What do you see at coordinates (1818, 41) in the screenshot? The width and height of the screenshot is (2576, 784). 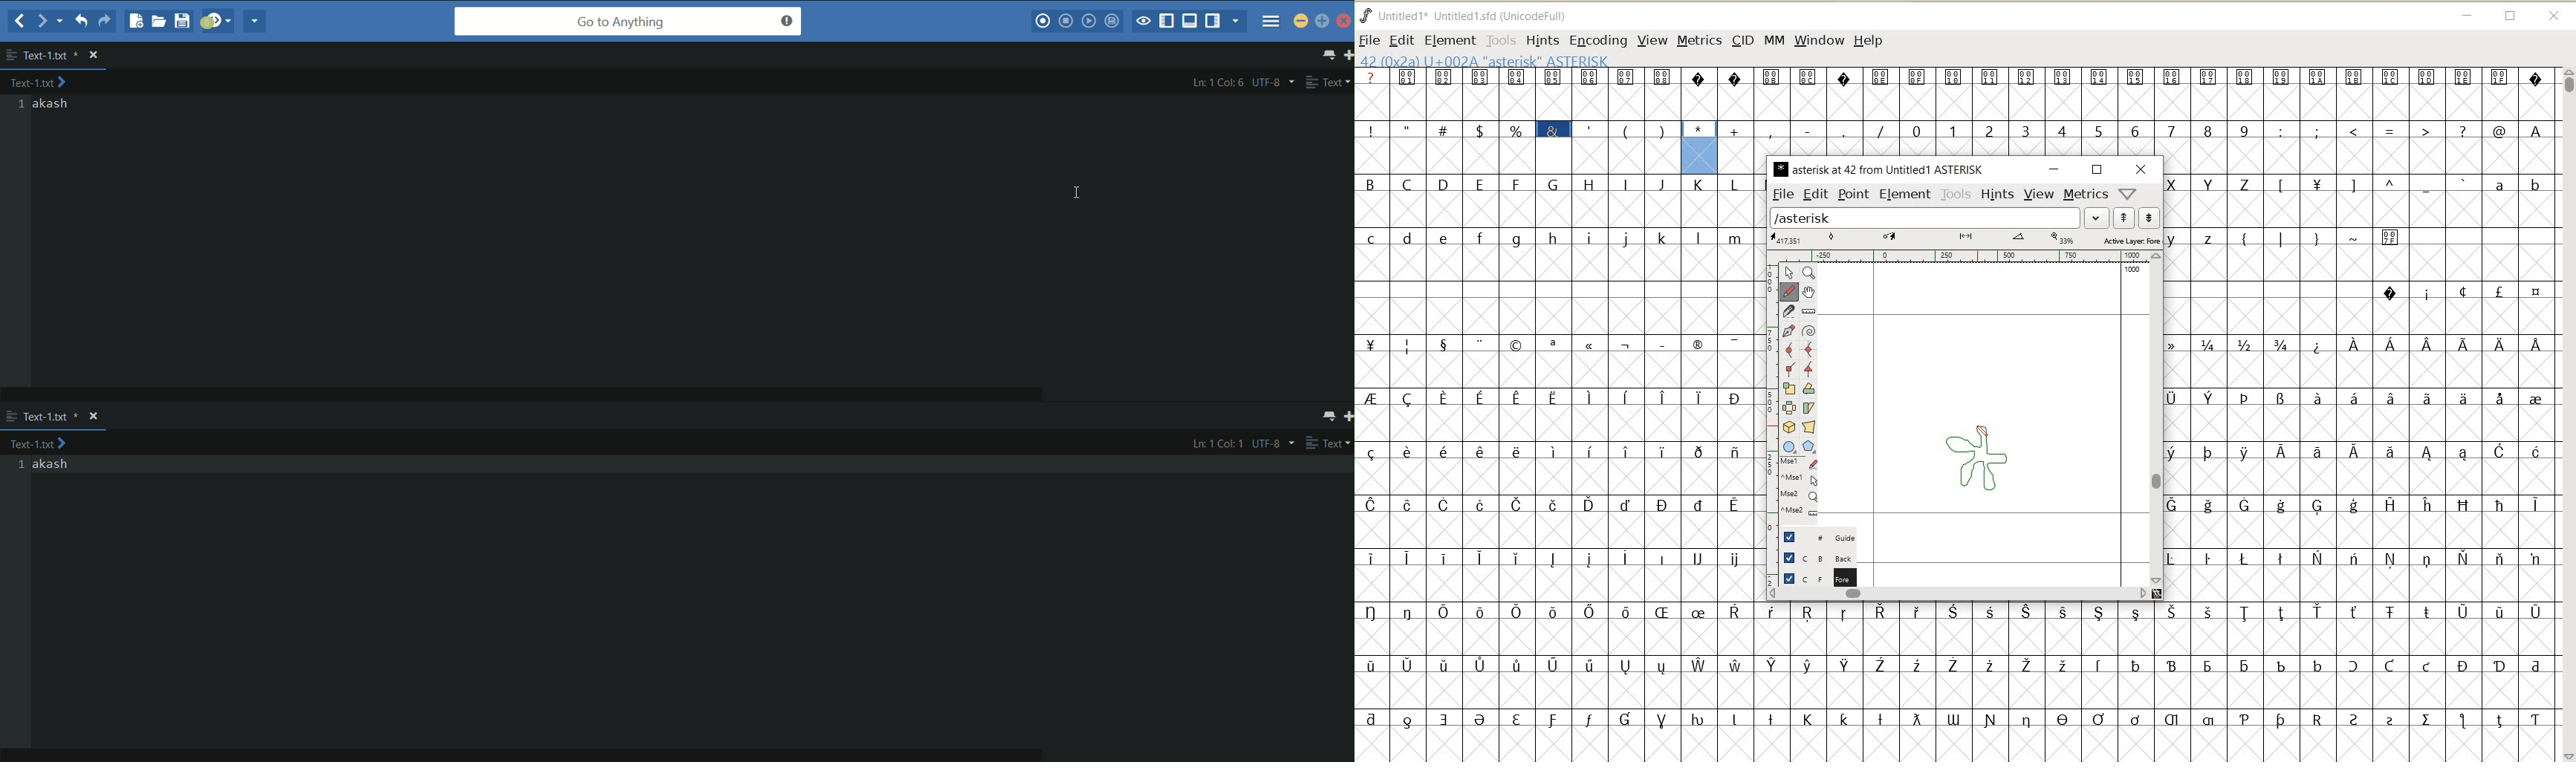 I see `WINDOW` at bounding box center [1818, 41].